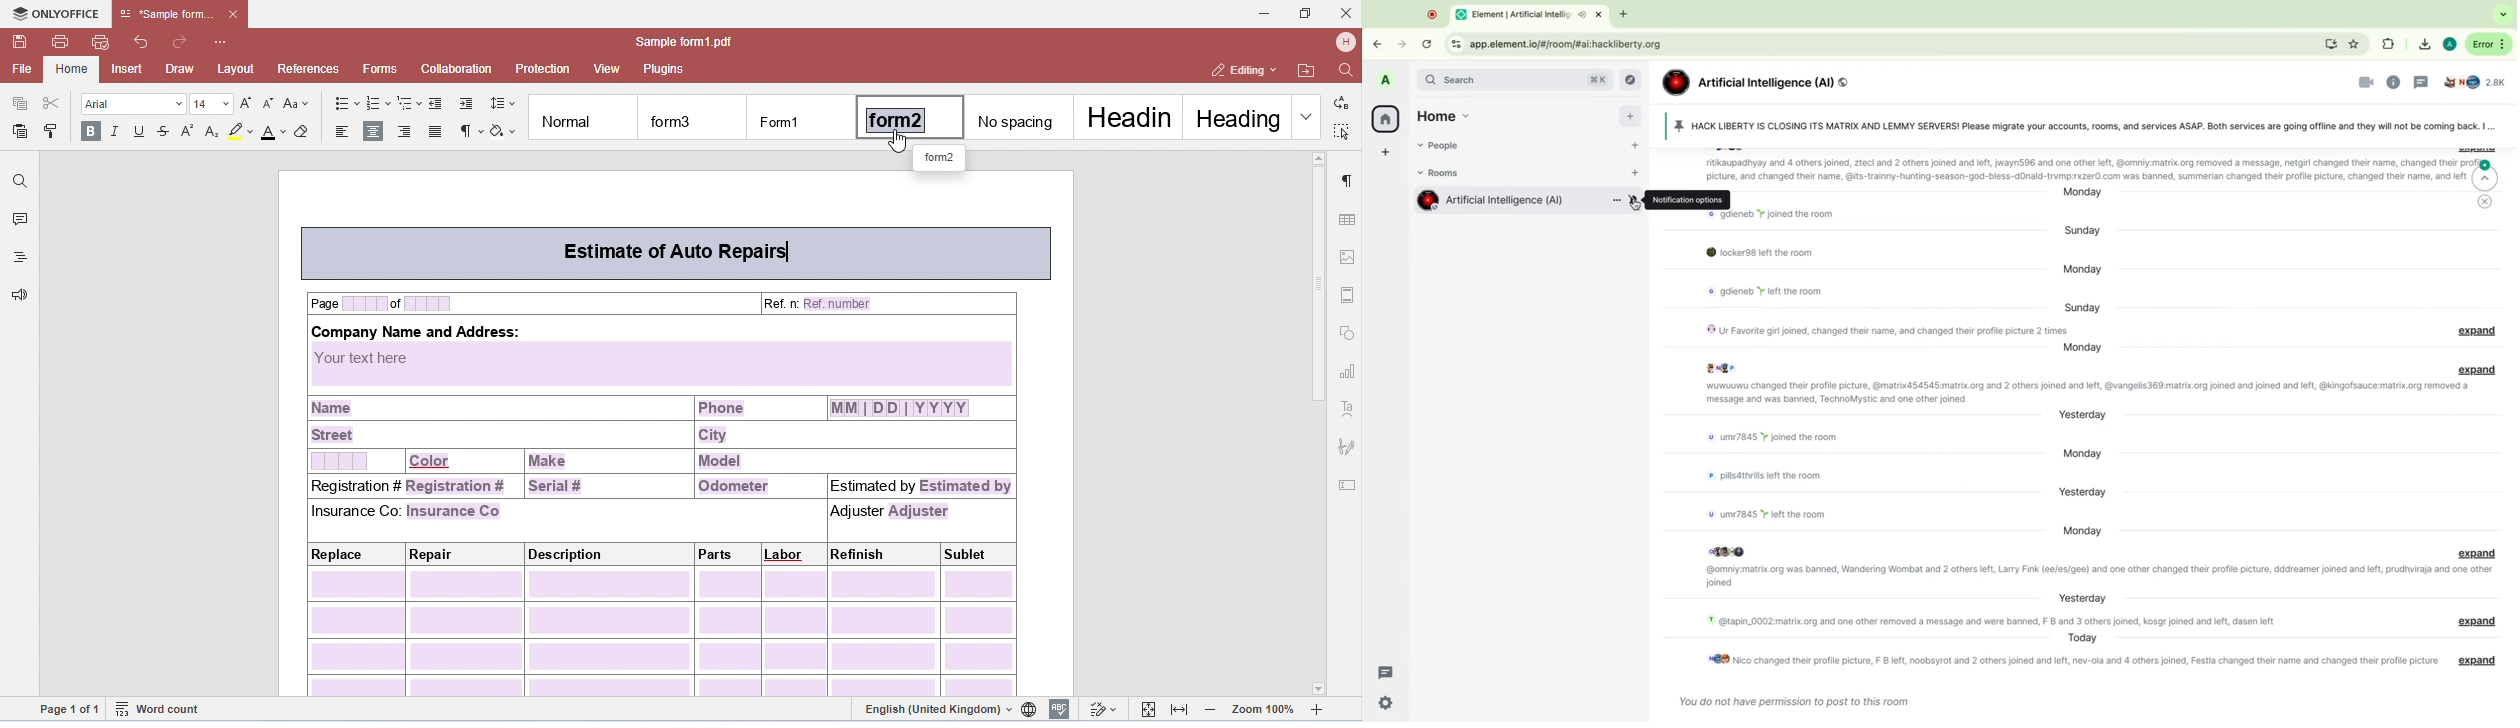 This screenshot has width=2520, height=728. What do you see at coordinates (2090, 270) in the screenshot?
I see `day` at bounding box center [2090, 270].